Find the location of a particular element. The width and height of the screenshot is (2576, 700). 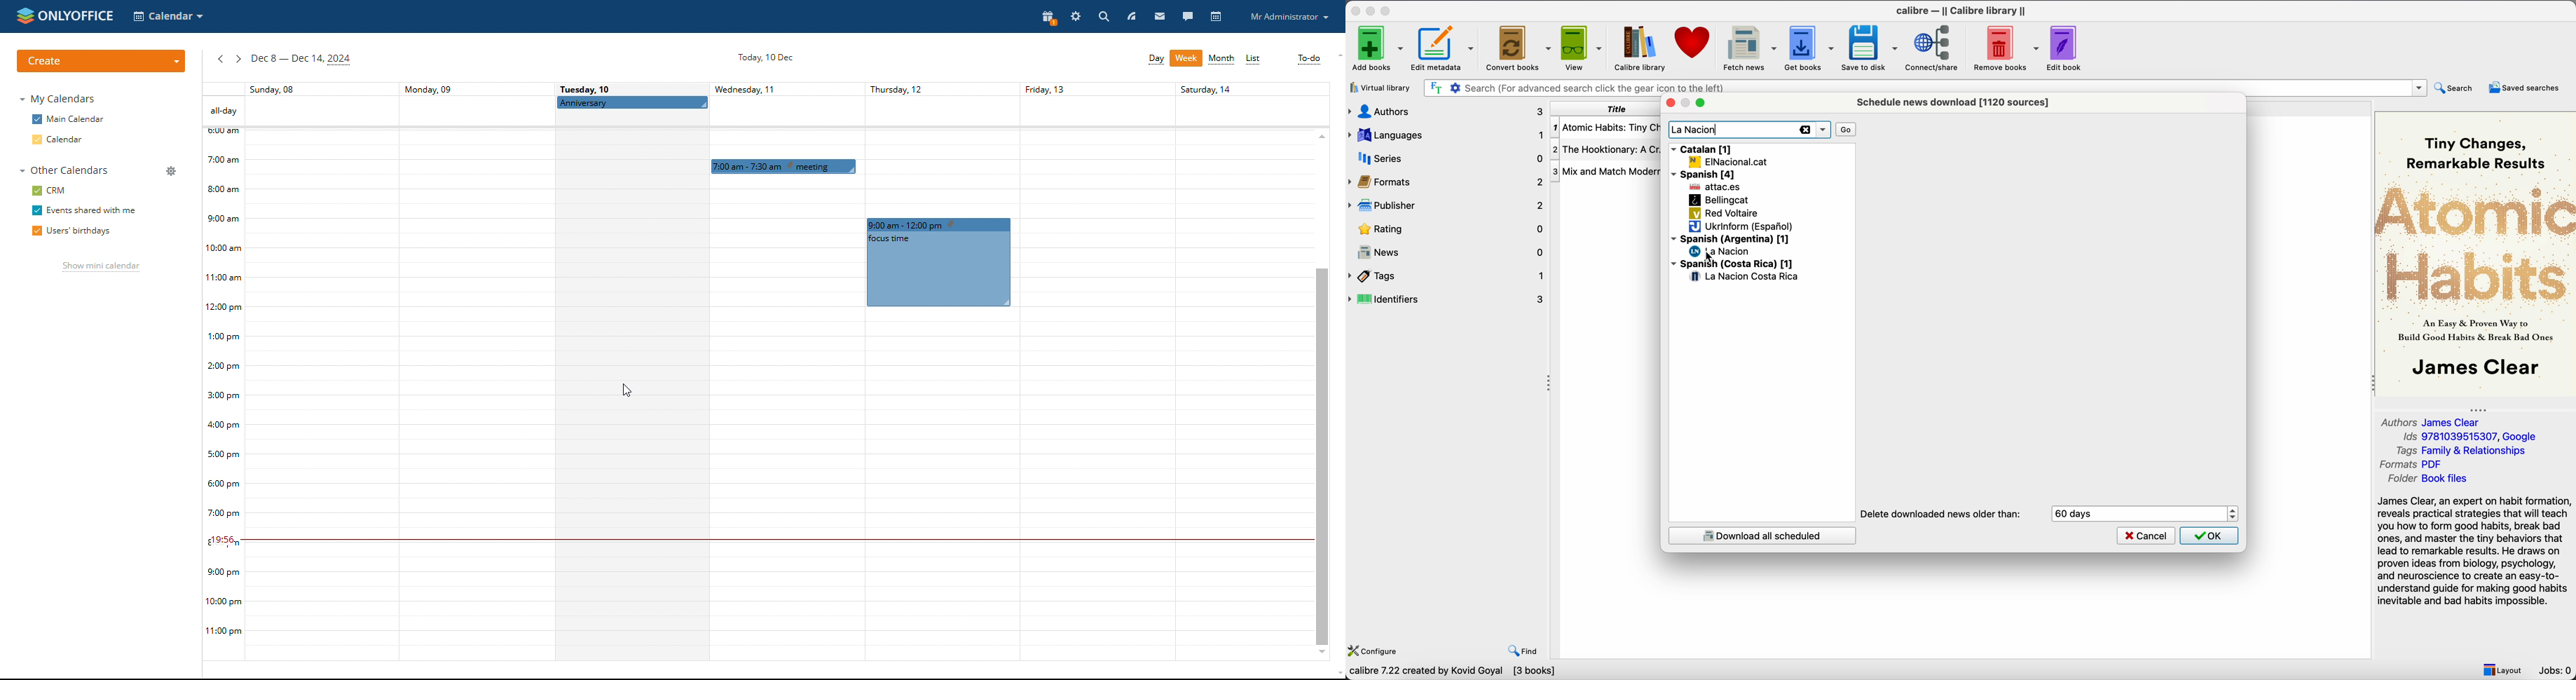

Spanish (Argentina) [1] is located at coordinates (1730, 238).